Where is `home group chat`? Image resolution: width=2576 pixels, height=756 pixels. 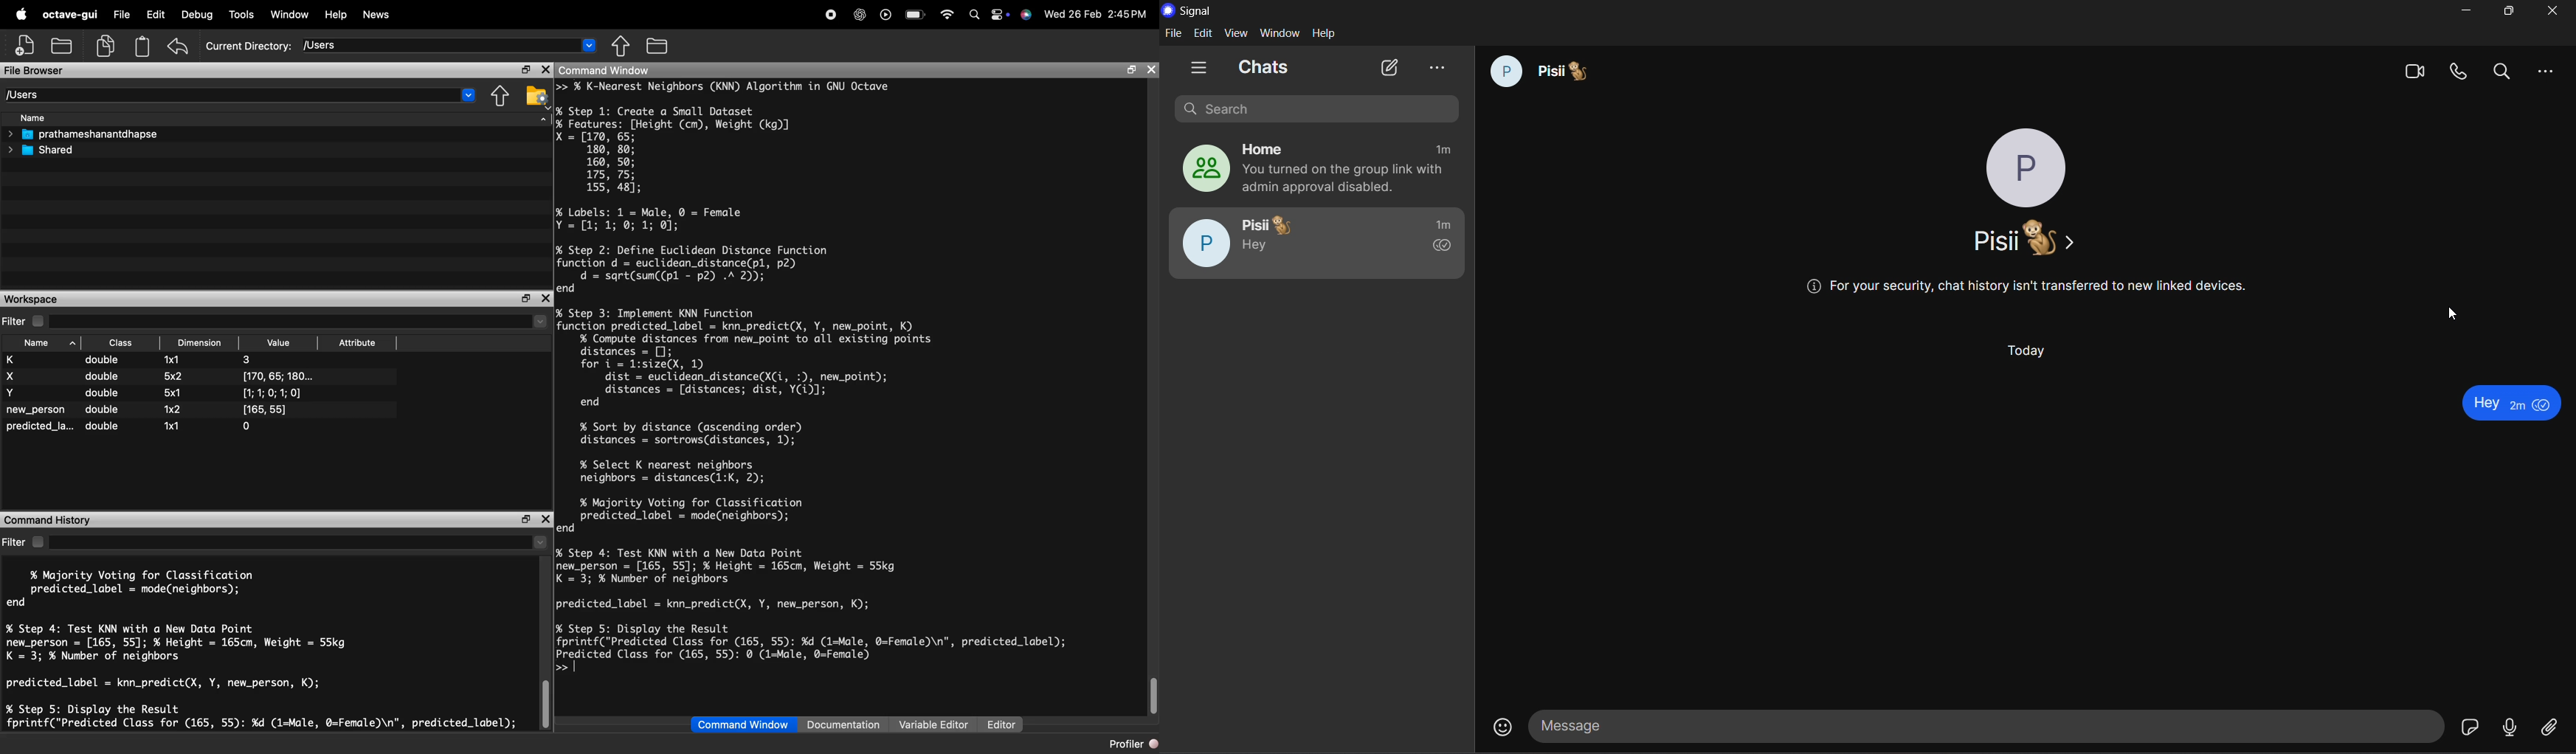 home group chat is located at coordinates (1313, 170).